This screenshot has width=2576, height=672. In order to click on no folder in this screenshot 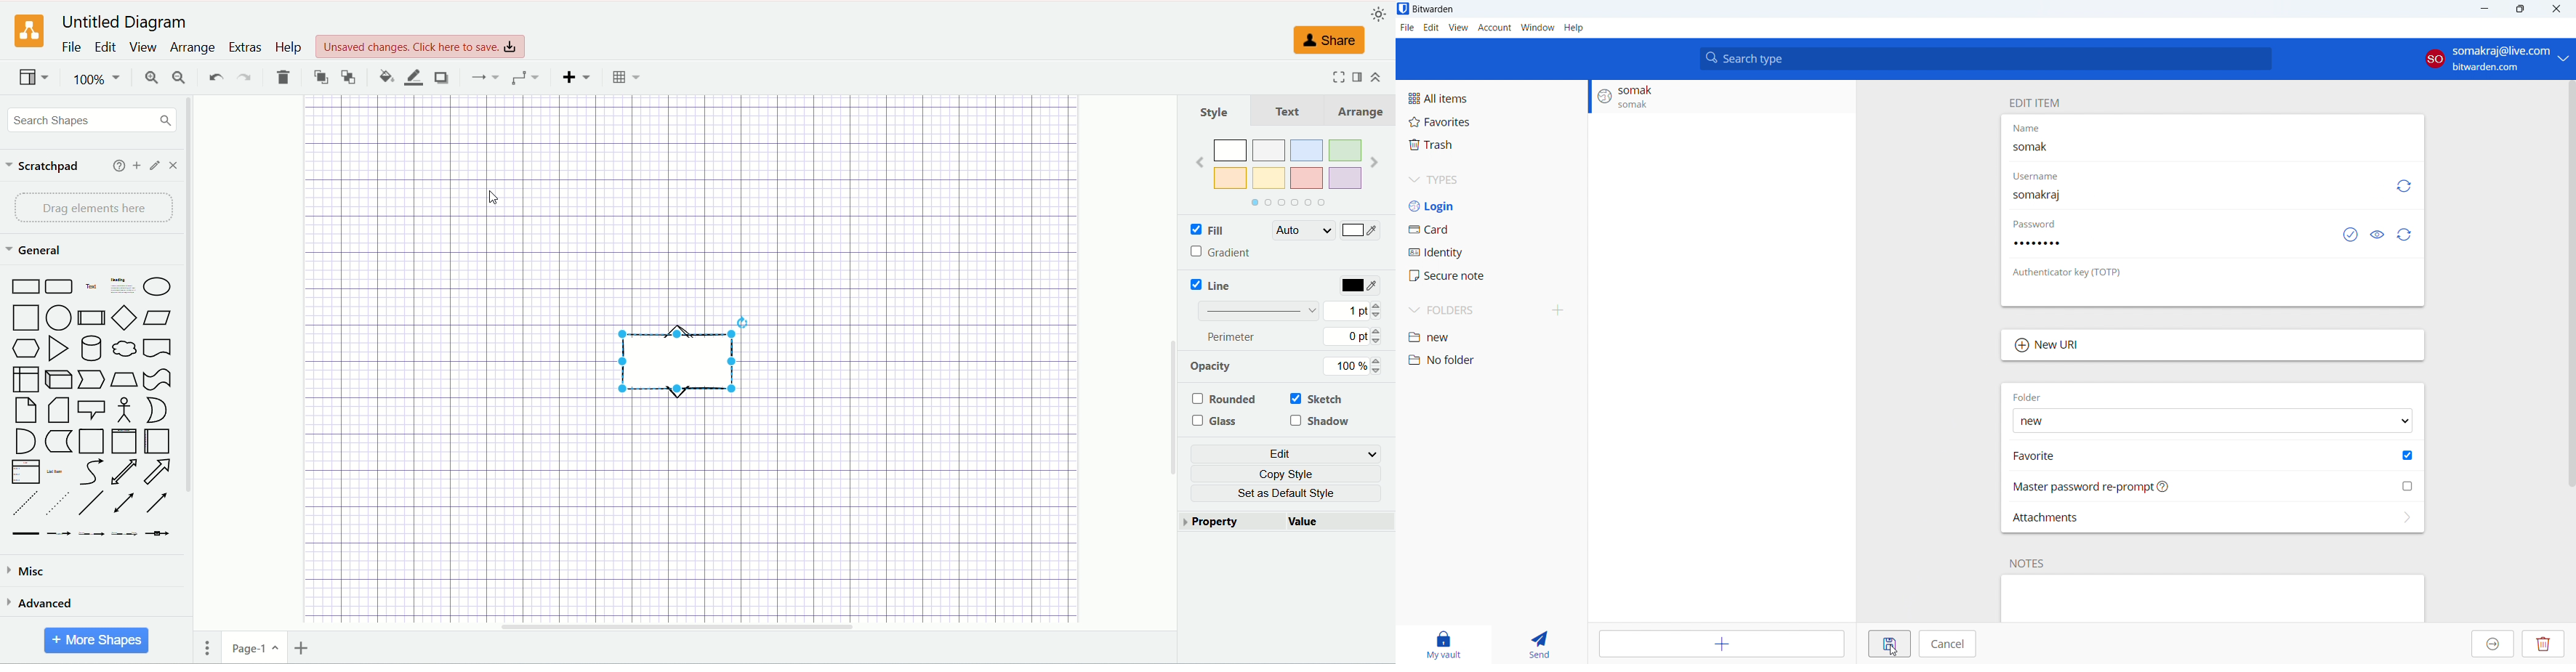, I will do `click(1492, 360)`.